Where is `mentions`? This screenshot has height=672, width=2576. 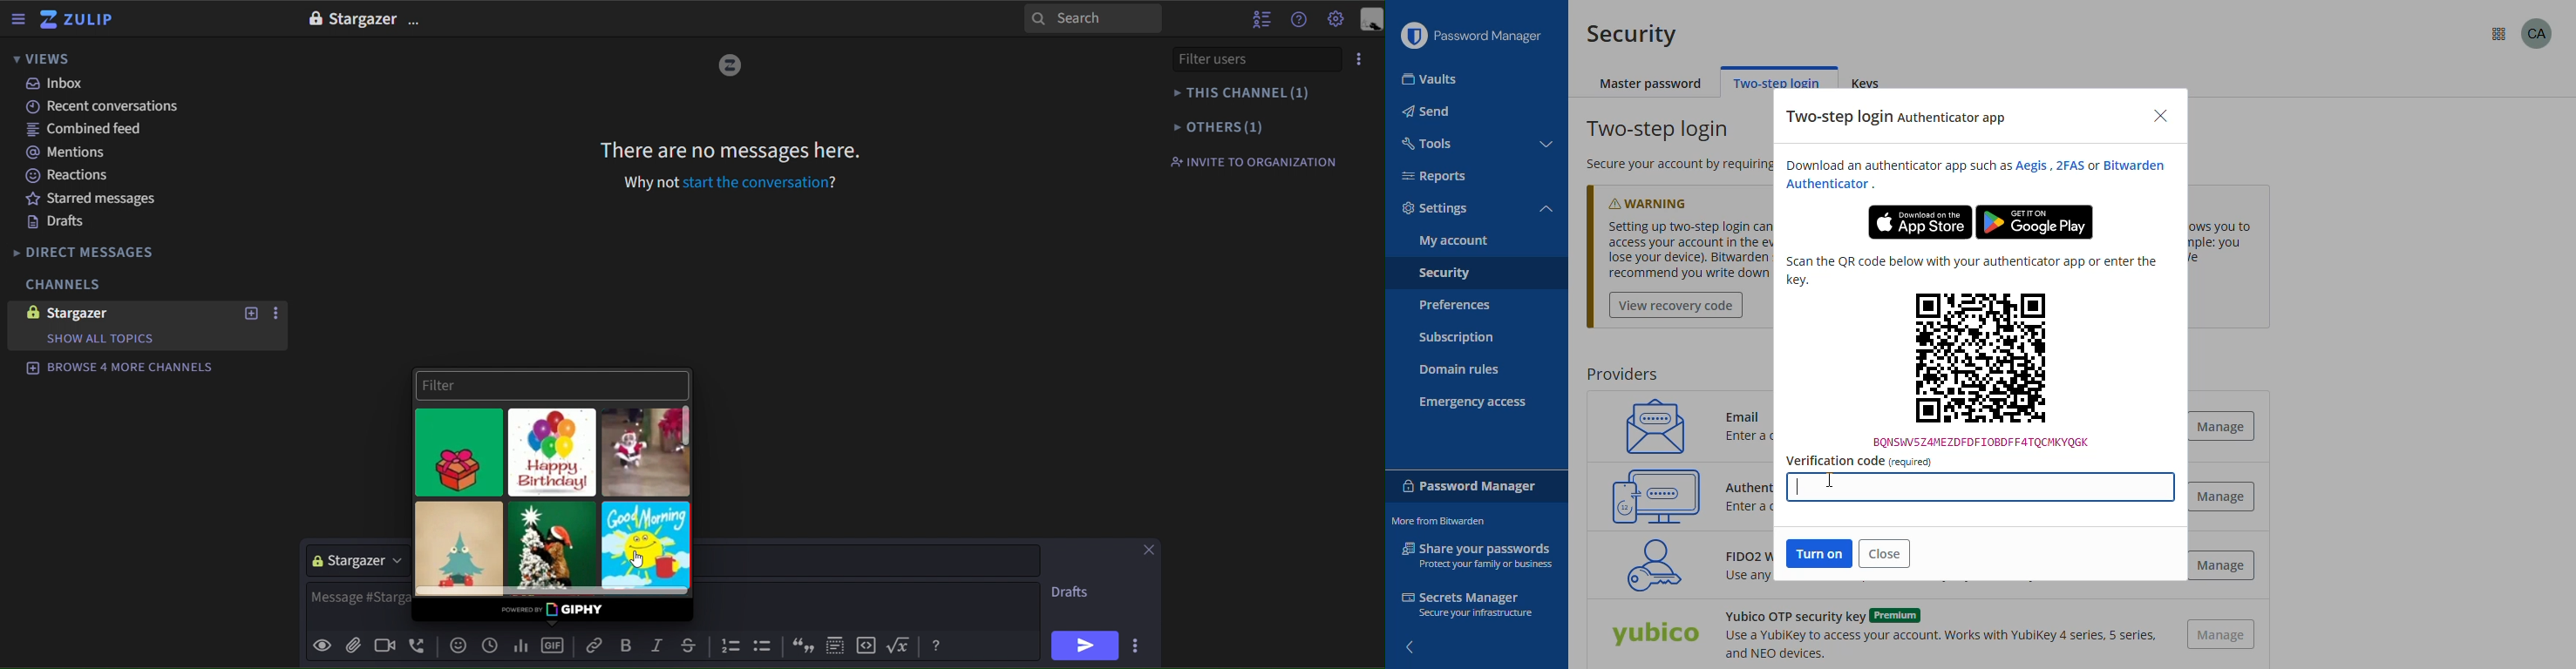 mentions is located at coordinates (73, 154).